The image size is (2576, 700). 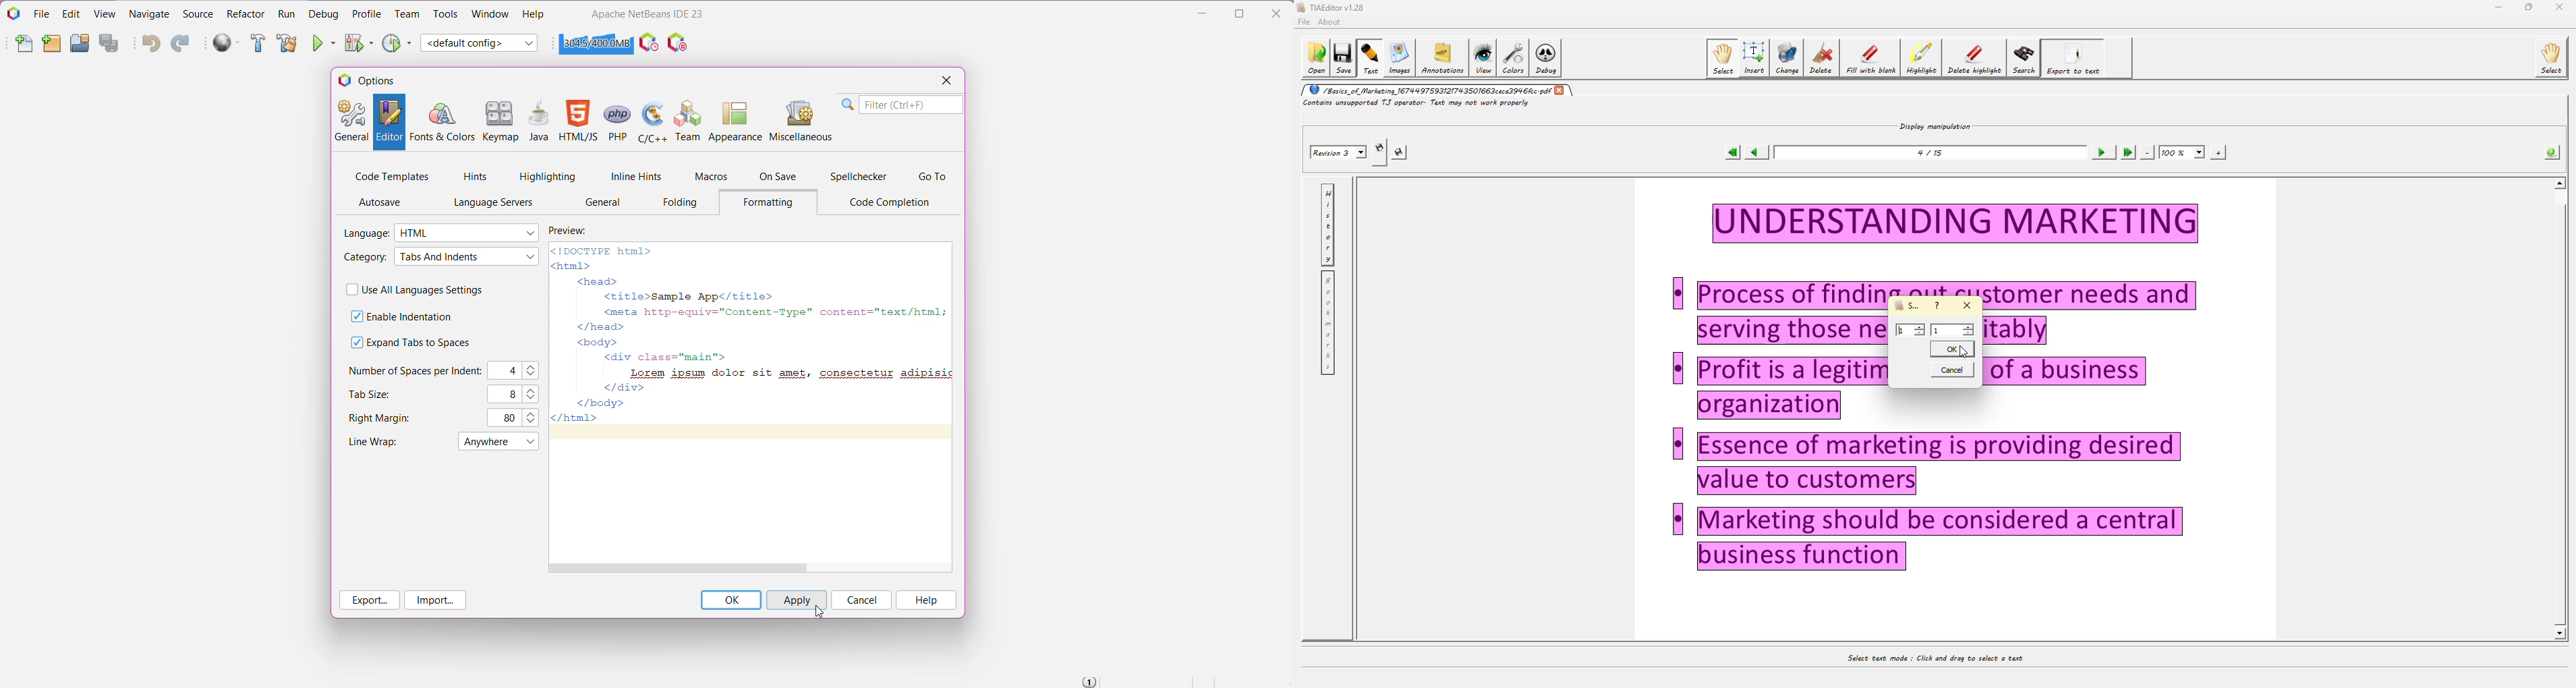 What do you see at coordinates (227, 43) in the screenshot?
I see `Run All` at bounding box center [227, 43].